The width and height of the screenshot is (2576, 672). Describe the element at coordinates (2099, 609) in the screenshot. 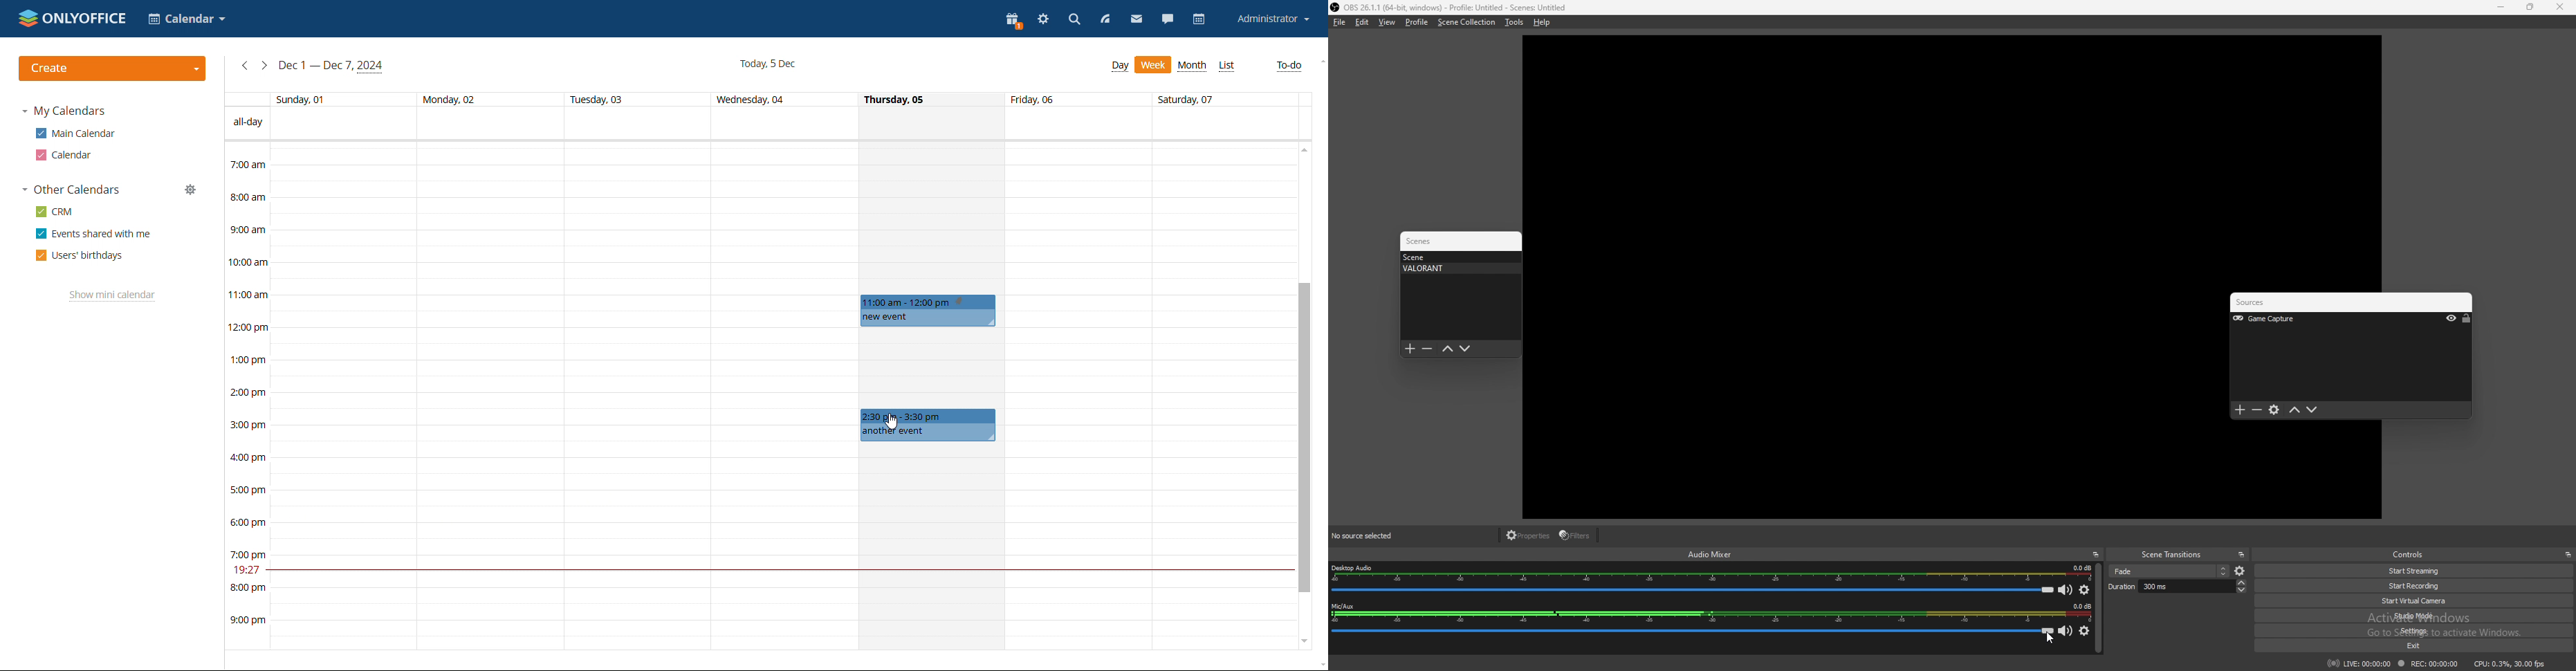

I see `scroll bar` at that location.